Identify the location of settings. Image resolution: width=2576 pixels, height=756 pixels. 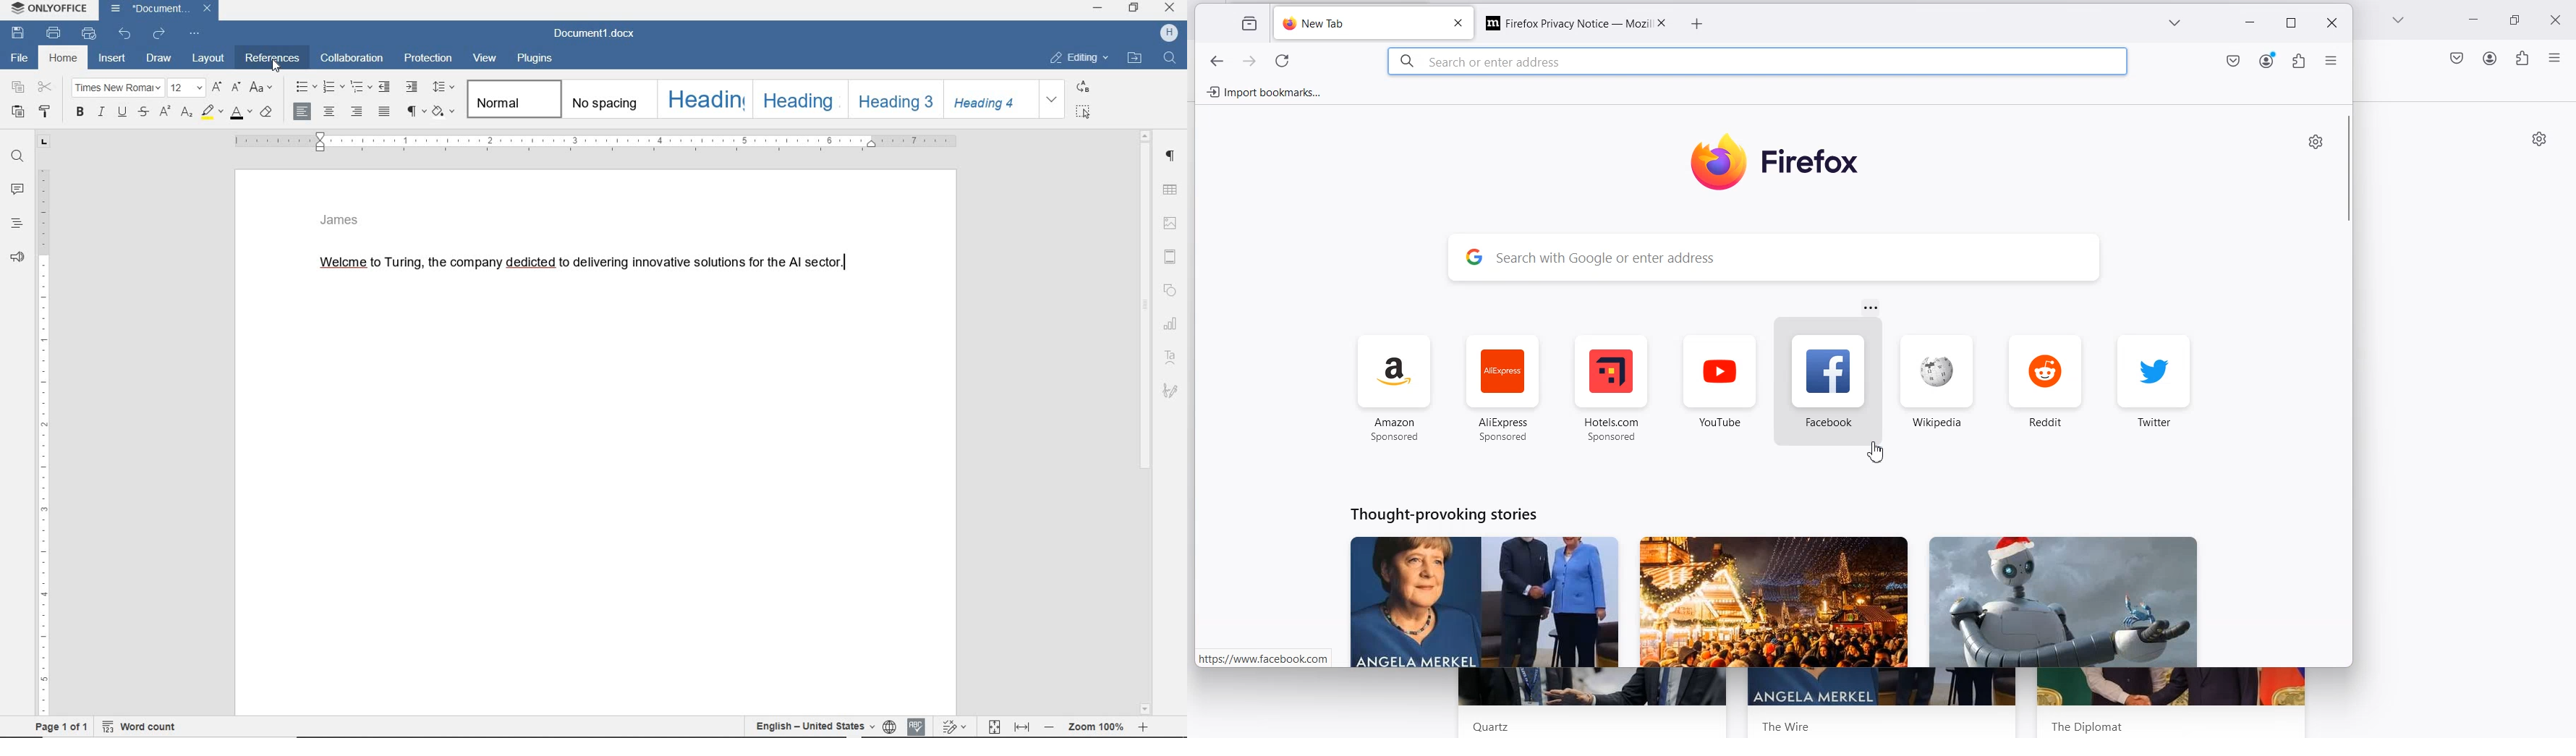
(2543, 142).